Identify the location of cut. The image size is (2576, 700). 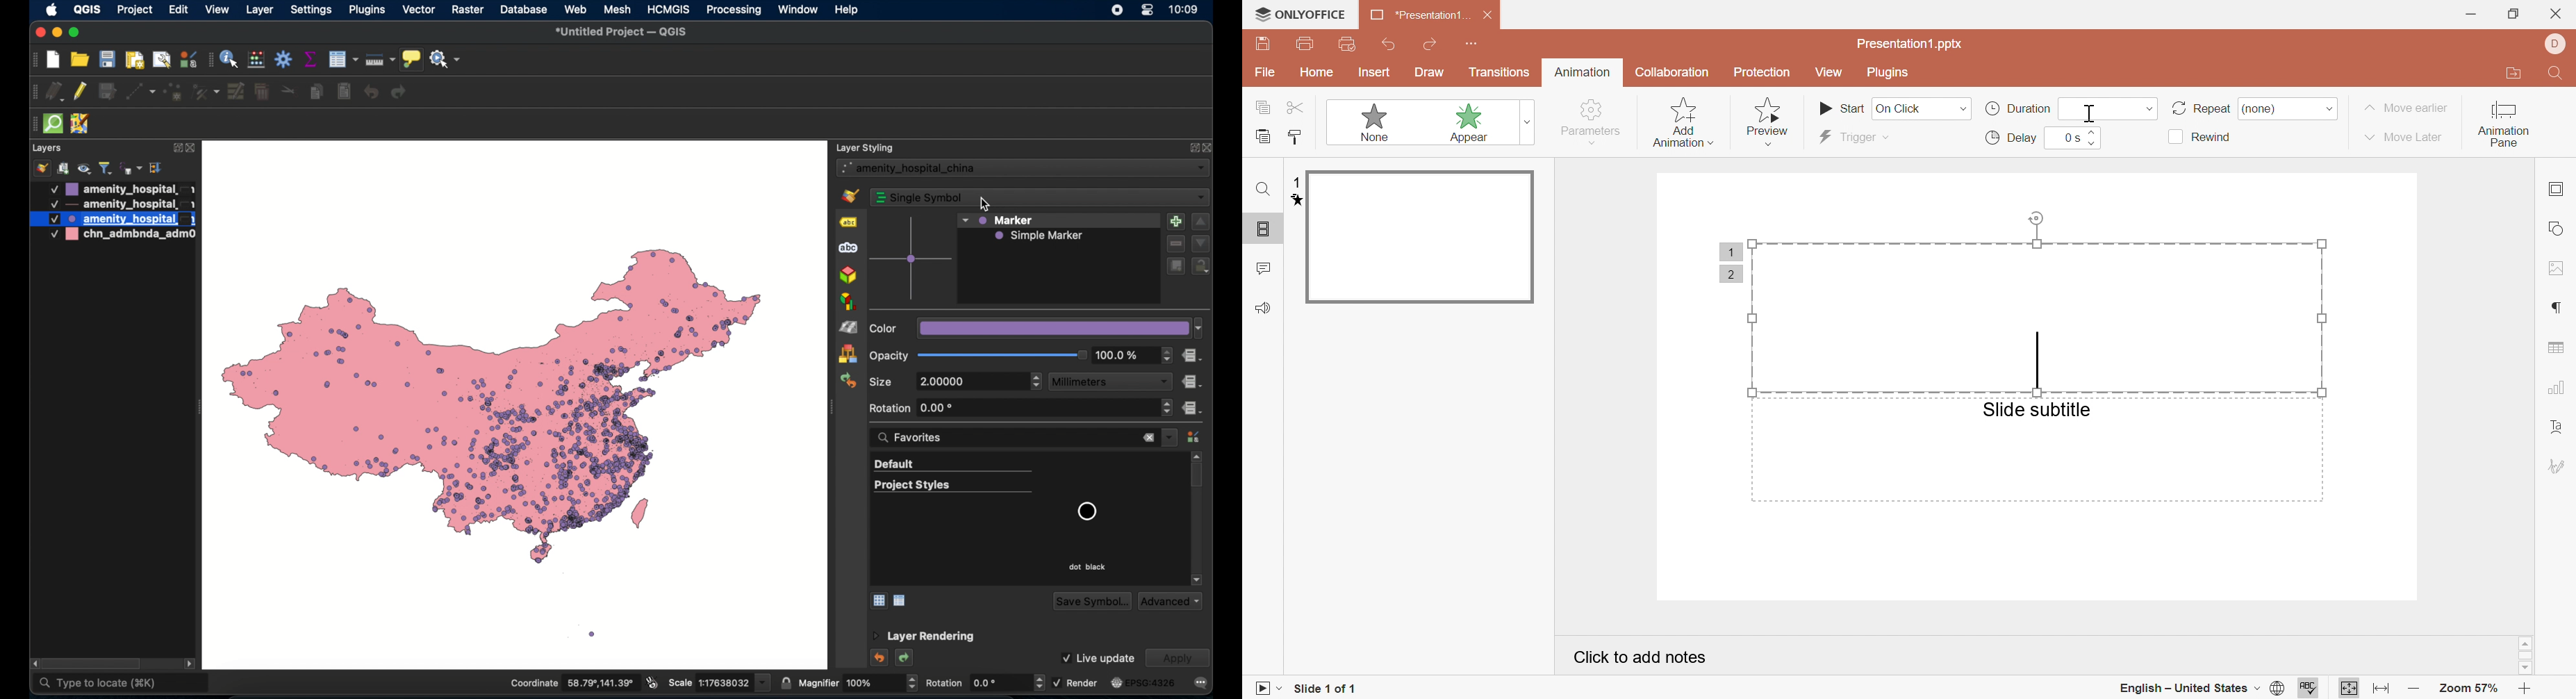
(1296, 108).